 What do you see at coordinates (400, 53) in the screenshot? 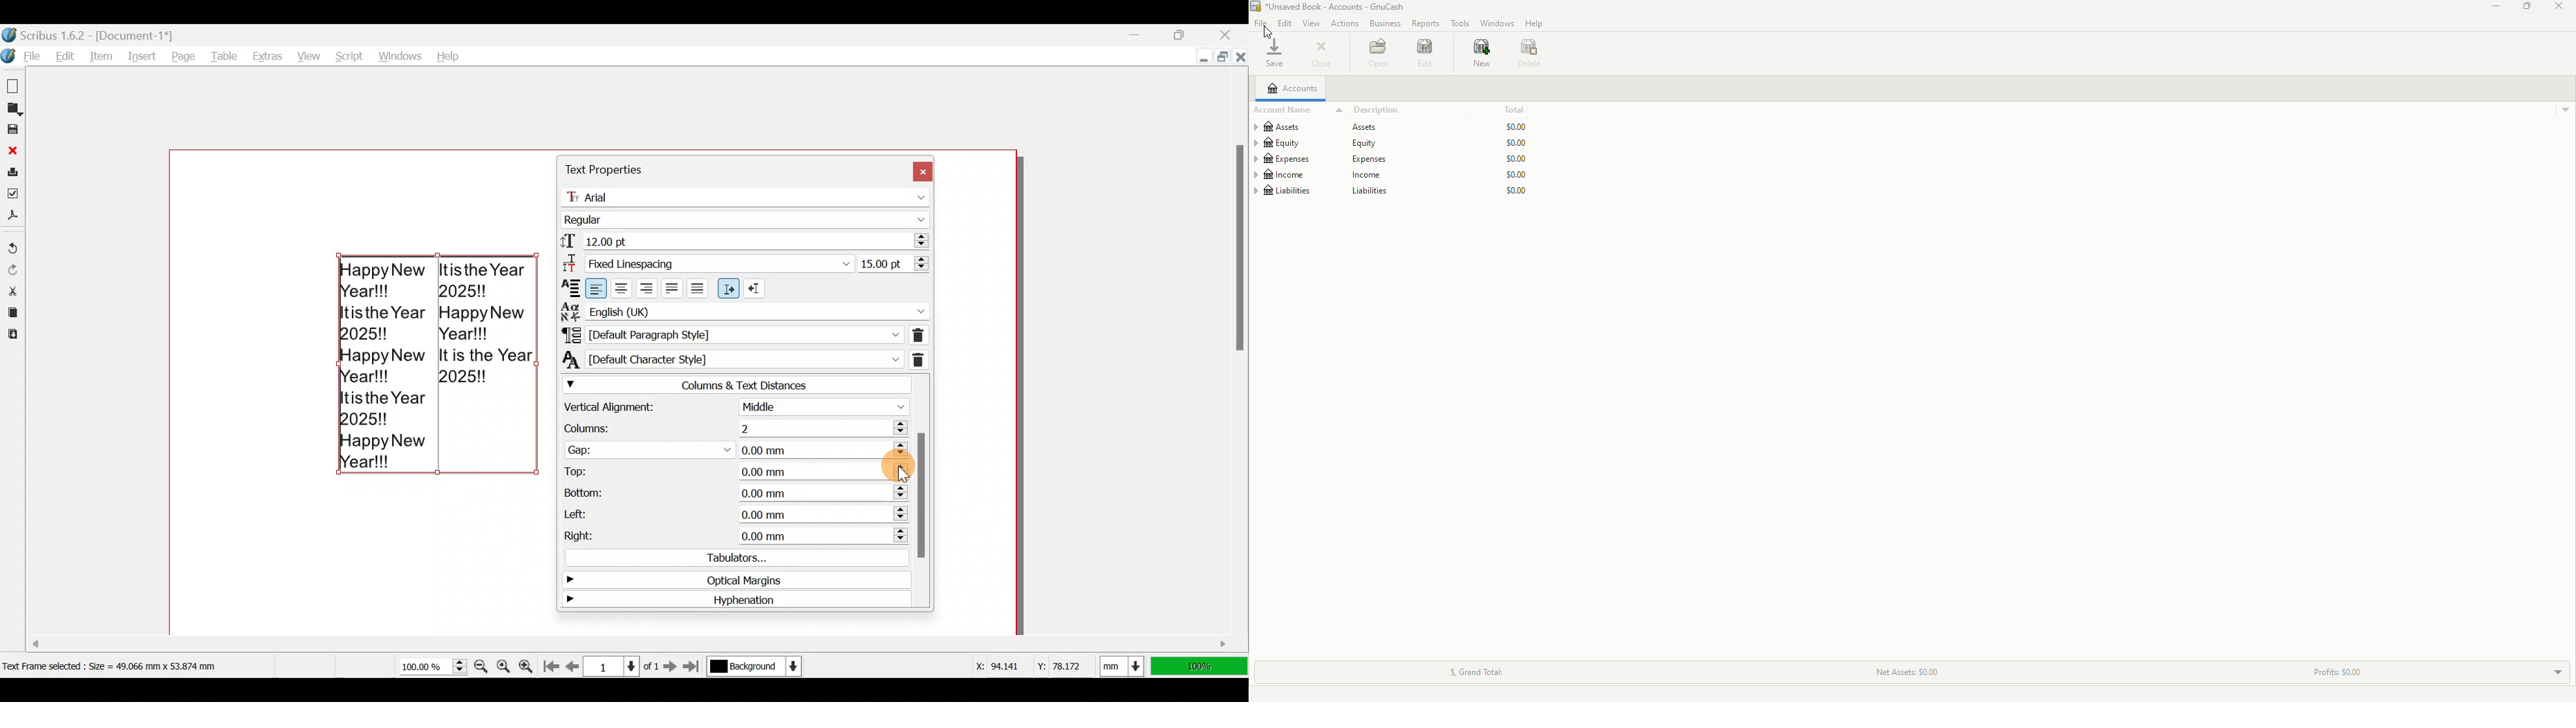
I see `Windows` at bounding box center [400, 53].